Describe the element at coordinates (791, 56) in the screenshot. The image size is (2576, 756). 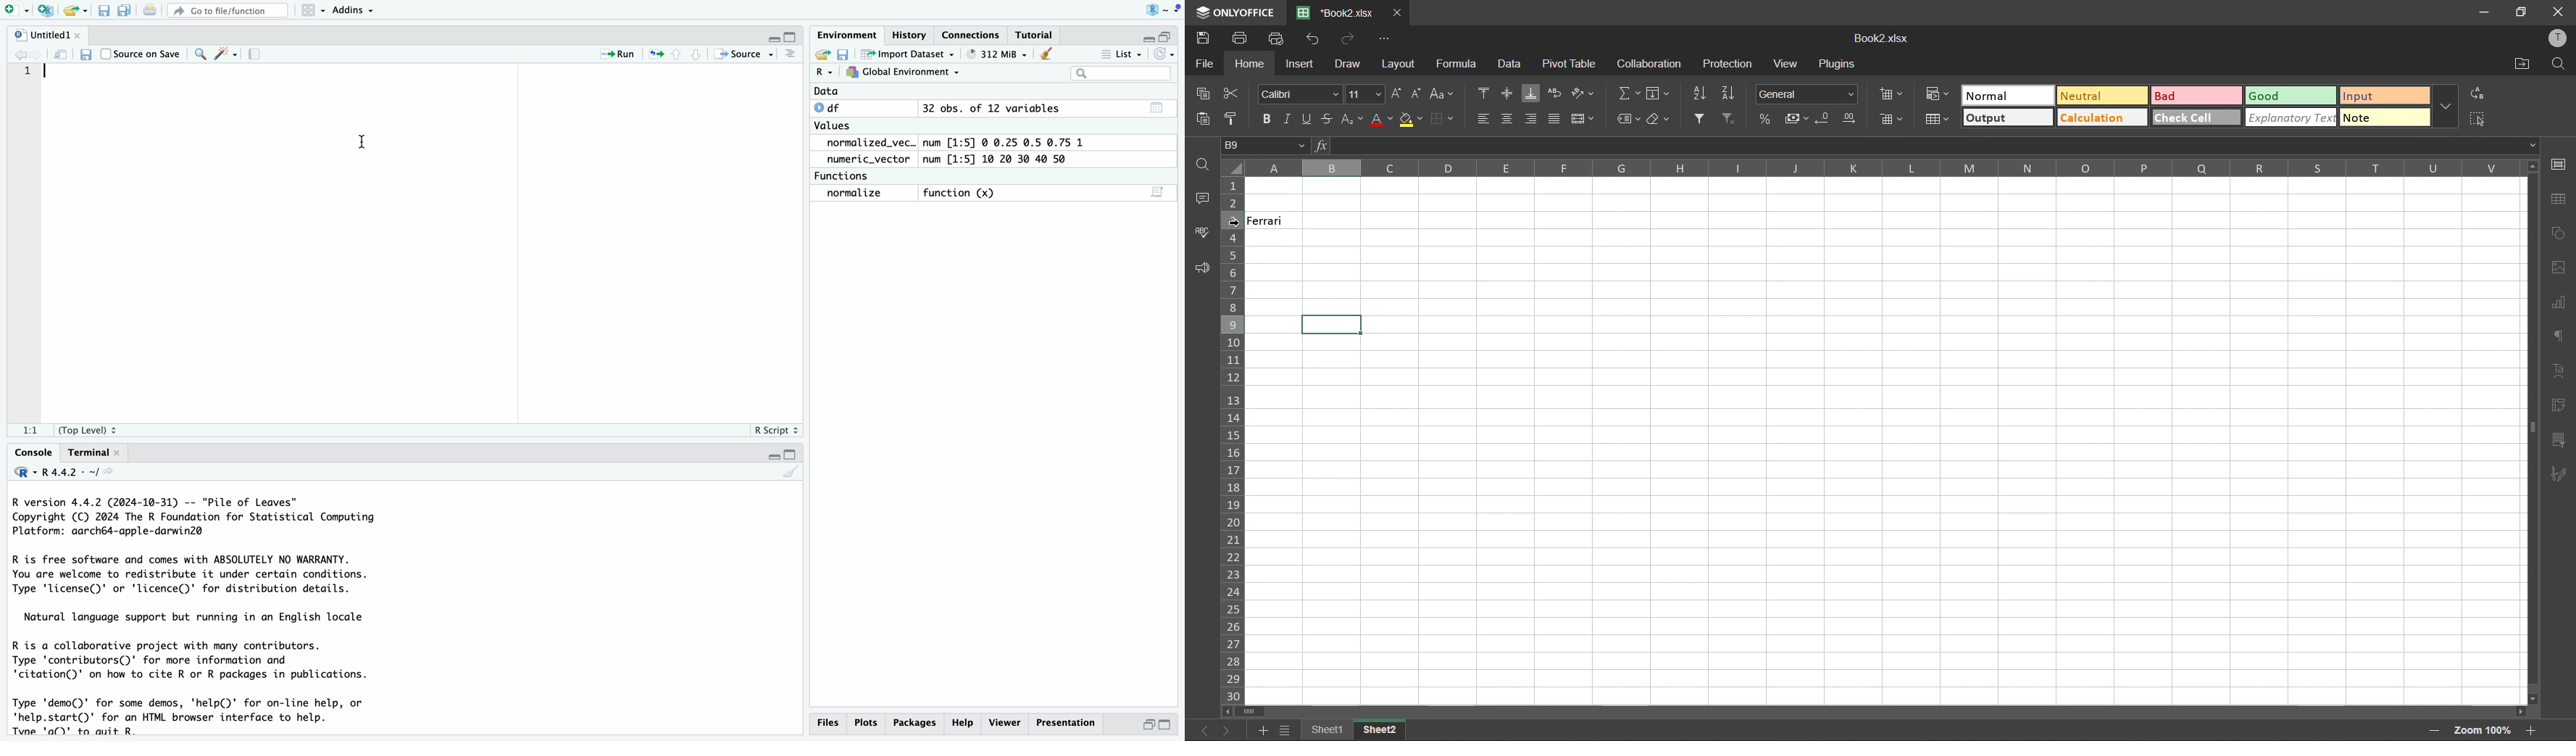
I see `show document line` at that location.